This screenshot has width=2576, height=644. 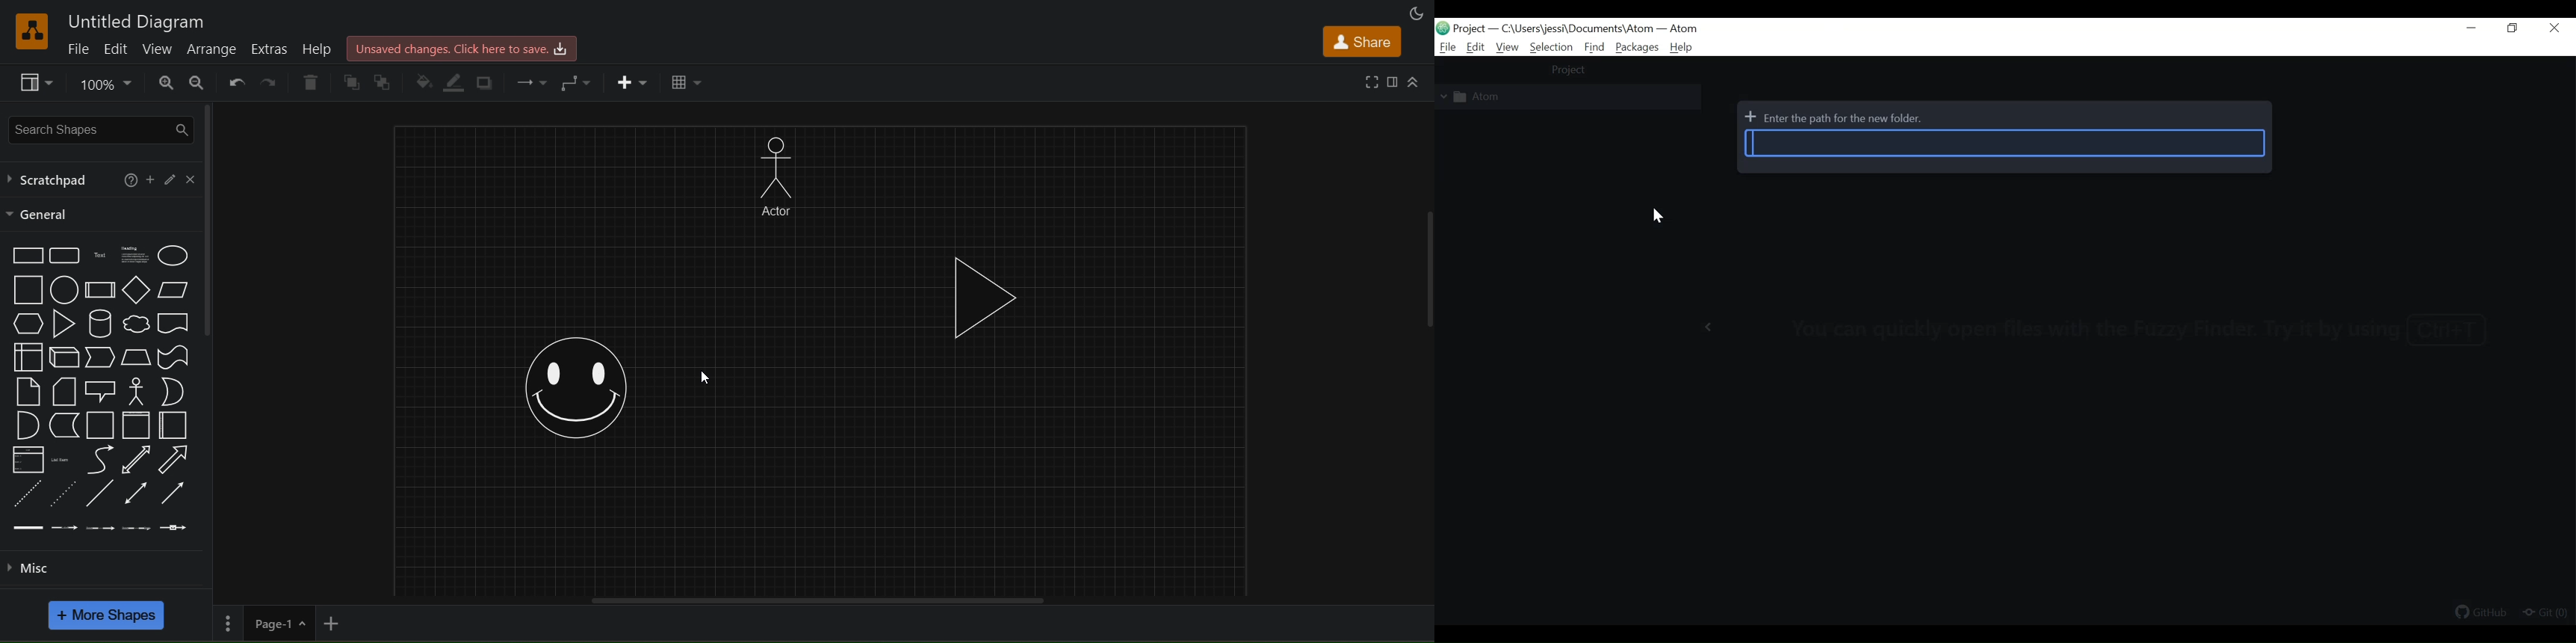 What do you see at coordinates (270, 49) in the screenshot?
I see `extras` at bounding box center [270, 49].